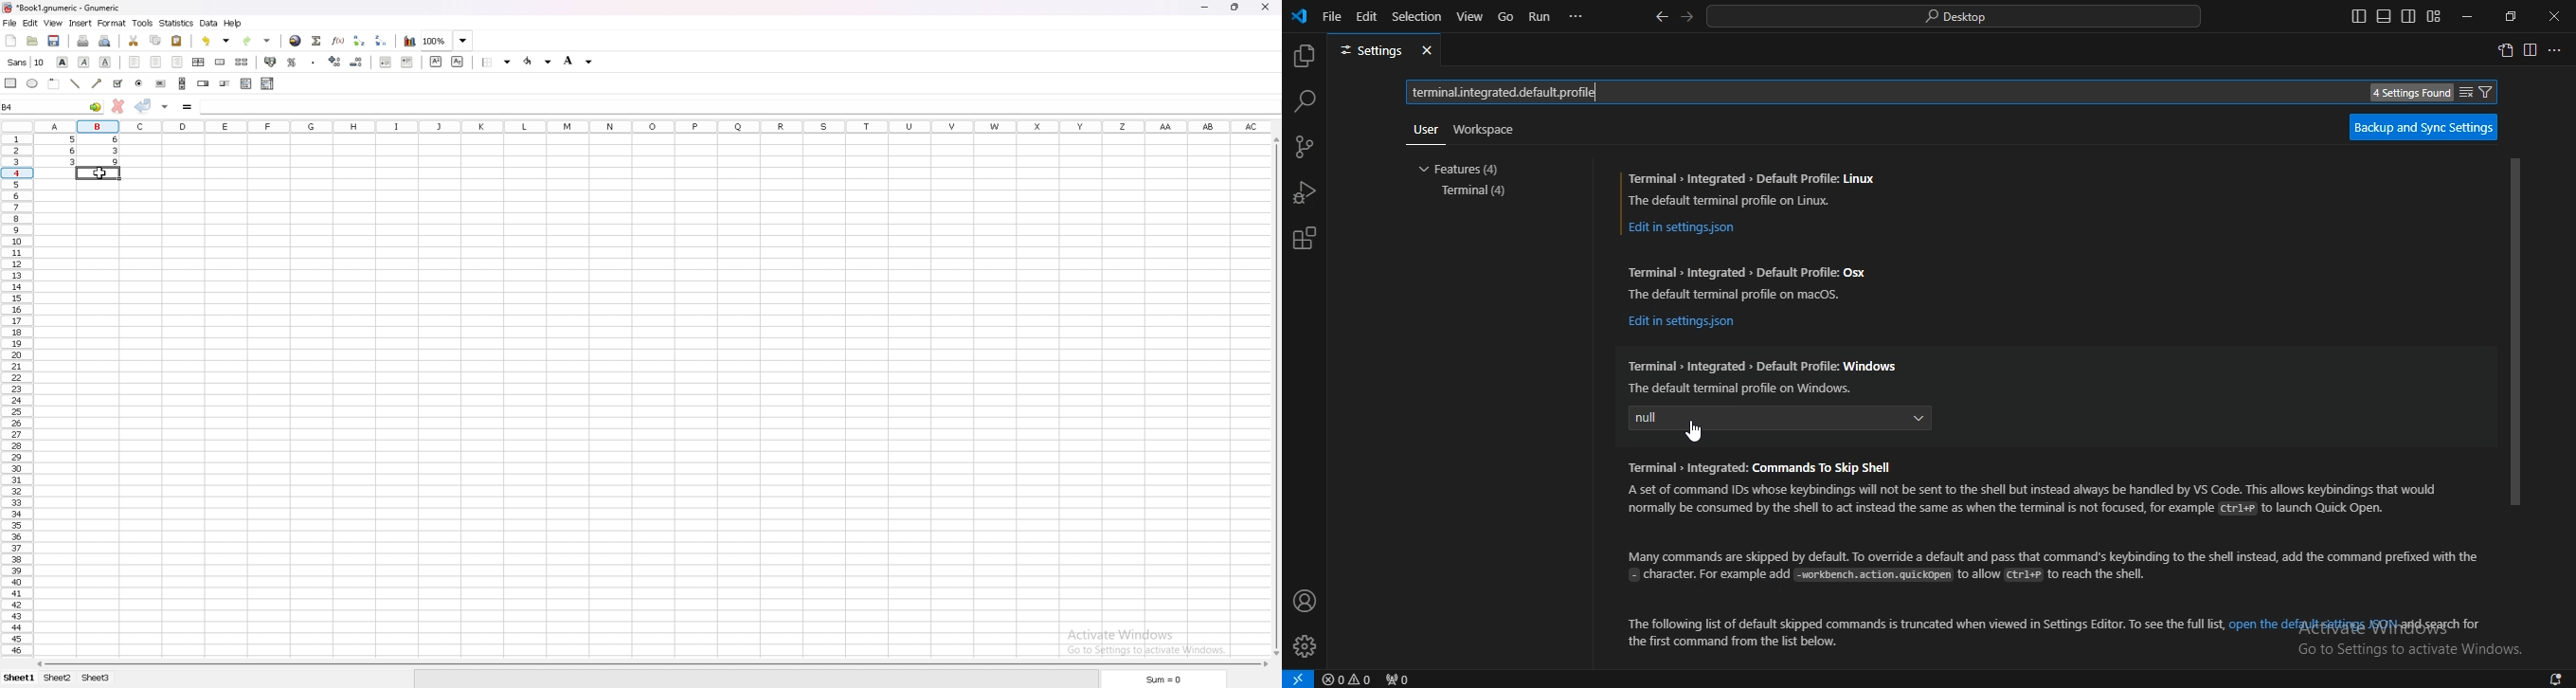 The image size is (2576, 700). Describe the element at coordinates (296, 41) in the screenshot. I see `hyperlink` at that location.